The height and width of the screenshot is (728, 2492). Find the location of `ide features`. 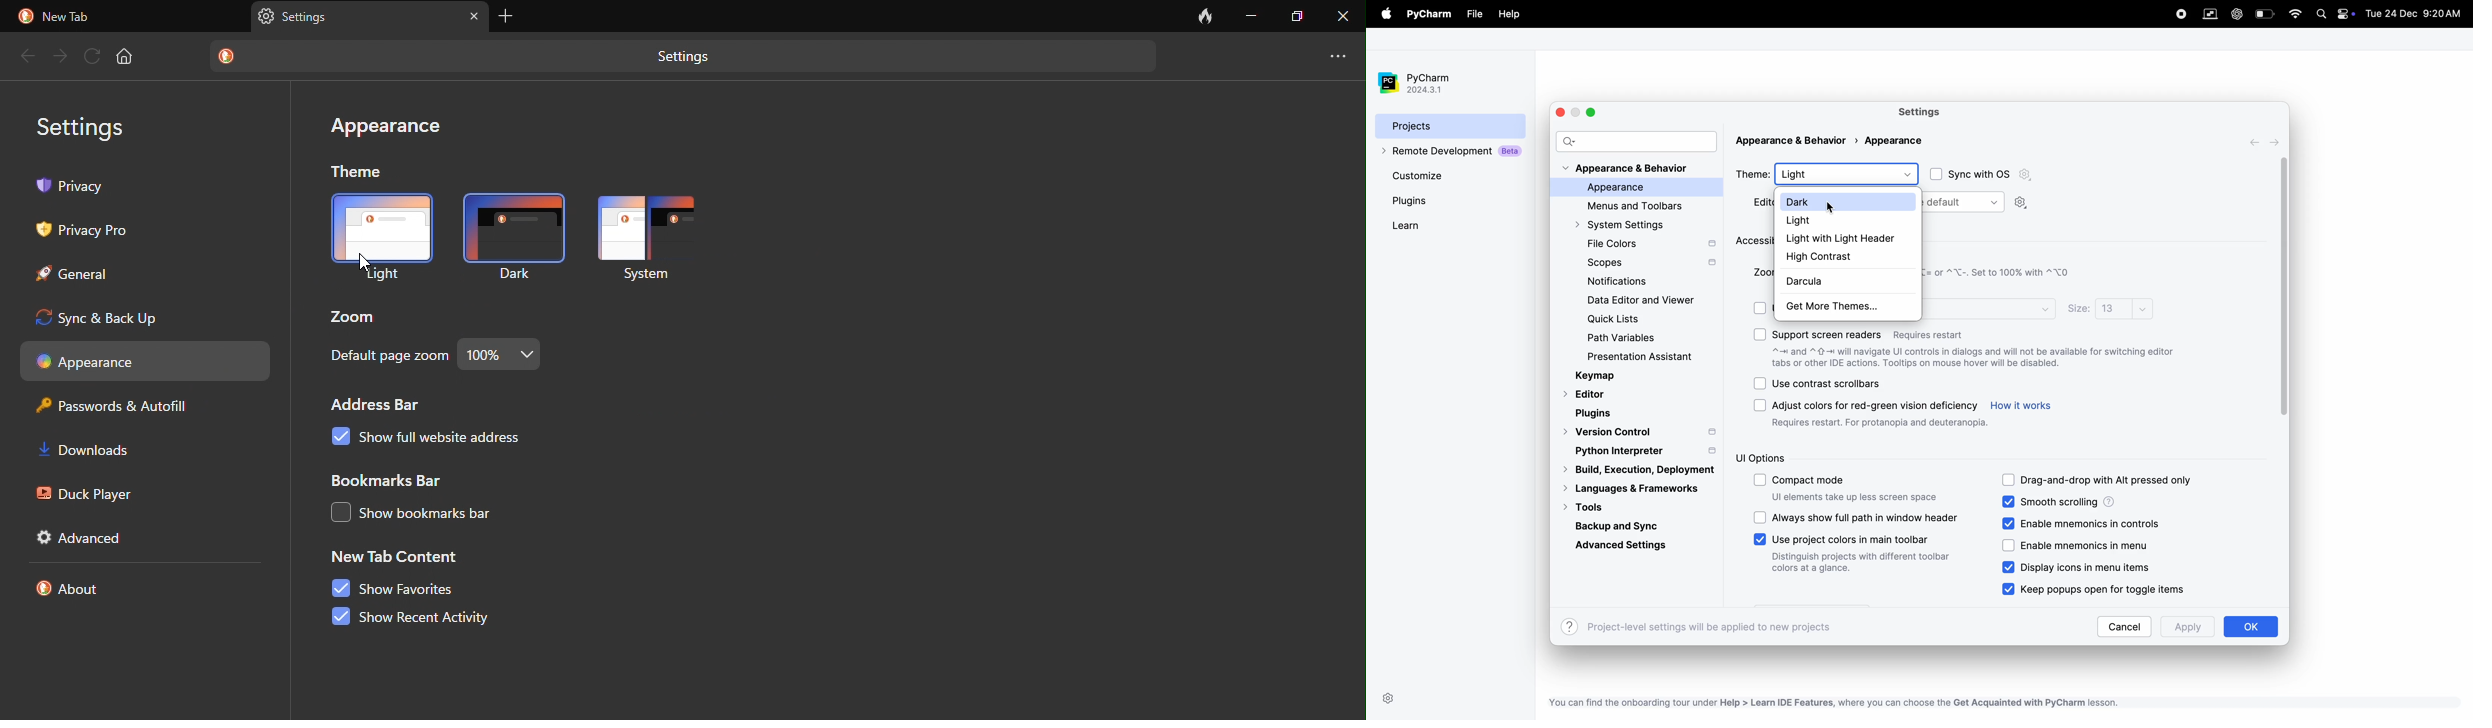

ide features is located at coordinates (1831, 703).